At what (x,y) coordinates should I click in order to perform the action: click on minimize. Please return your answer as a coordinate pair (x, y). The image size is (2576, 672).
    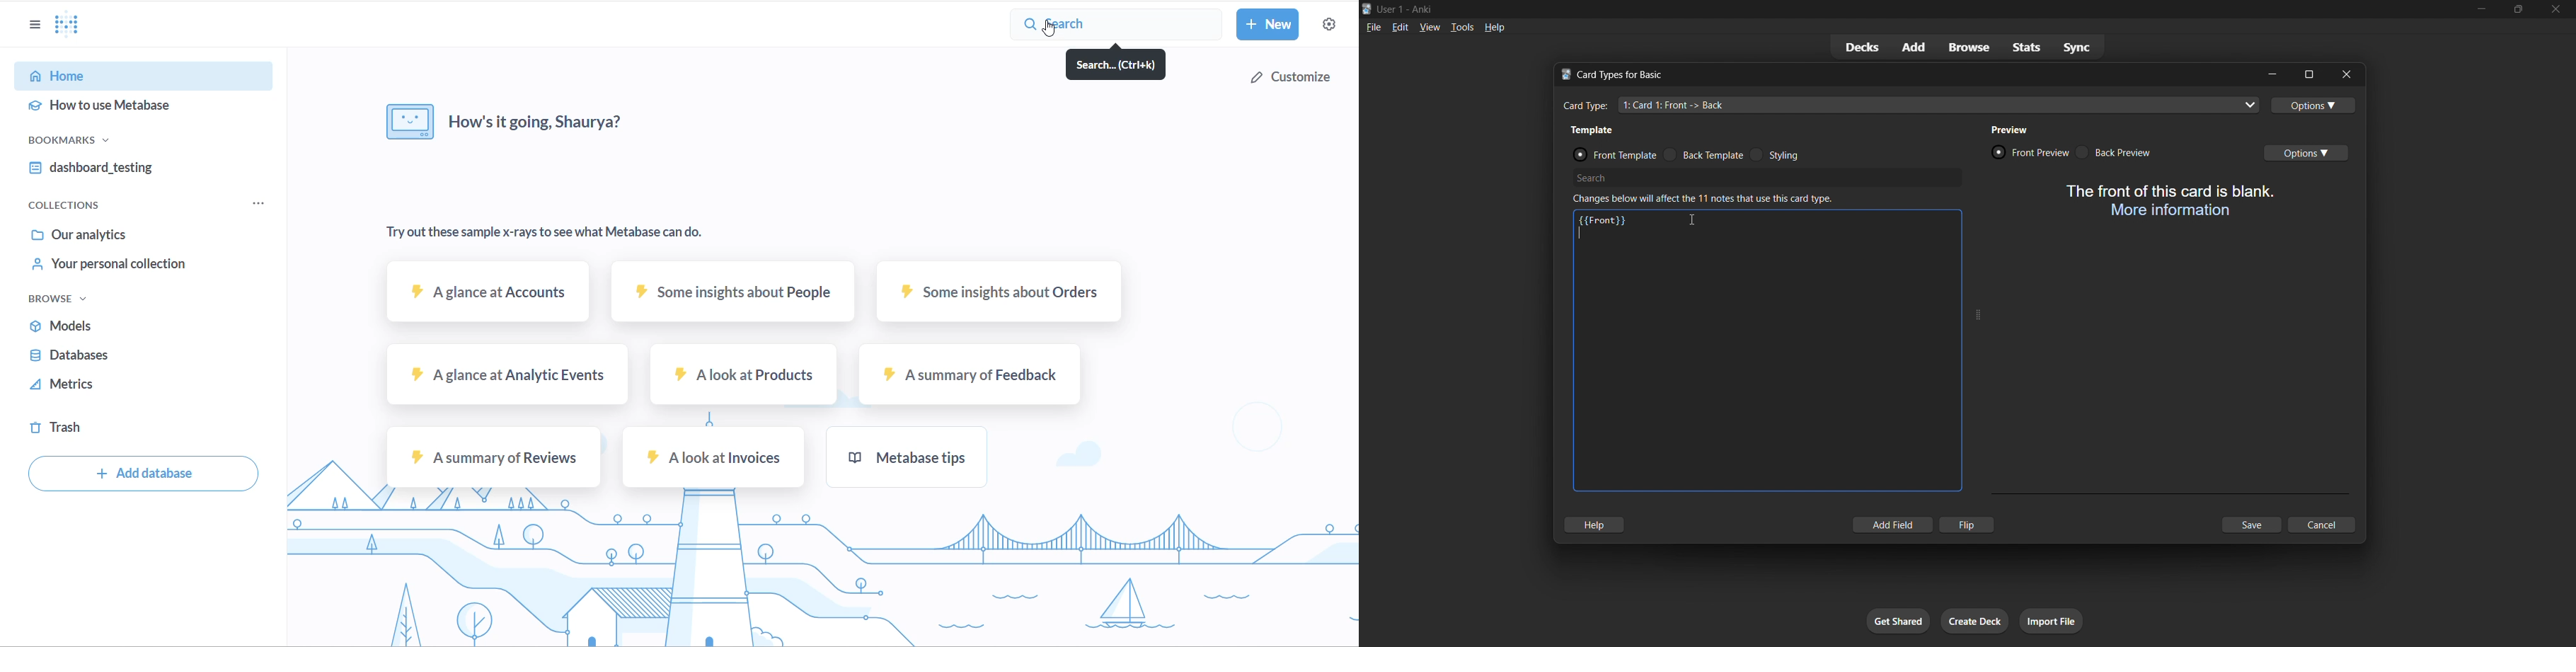
    Looking at the image, I should click on (2473, 10).